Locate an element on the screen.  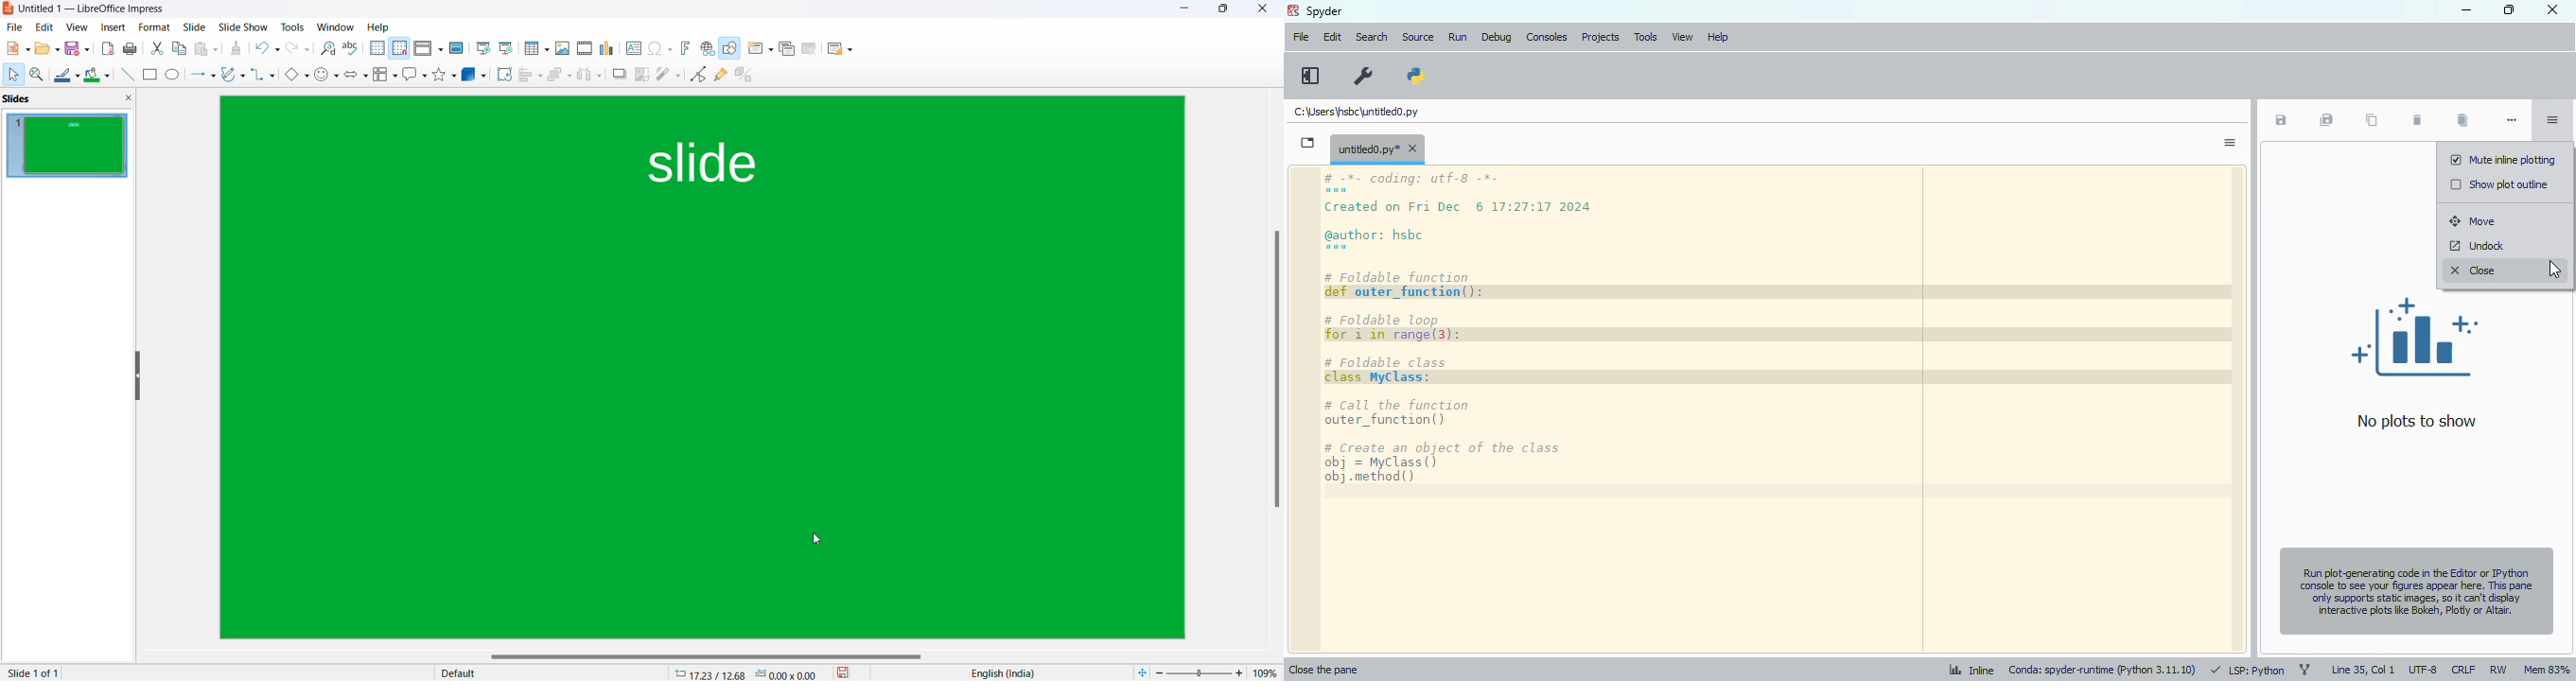
block arrows  is located at coordinates (358, 76).